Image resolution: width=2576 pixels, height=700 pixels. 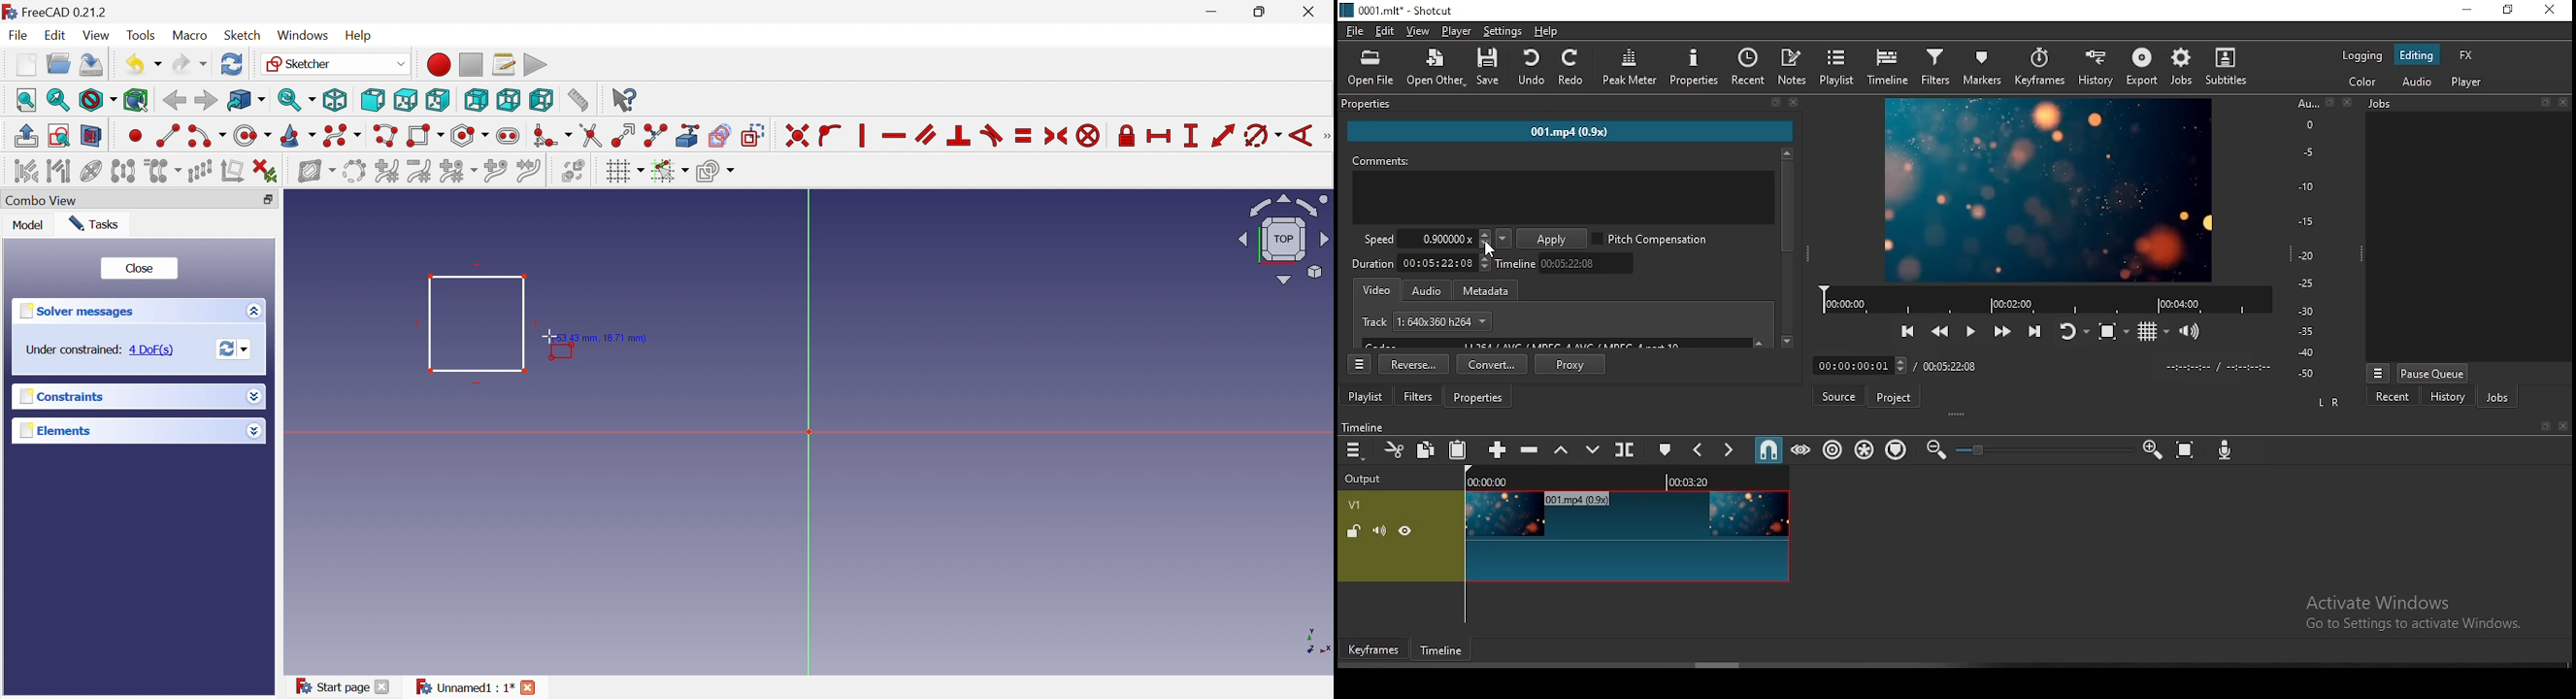 What do you see at coordinates (297, 99) in the screenshot?
I see `Sync view` at bounding box center [297, 99].